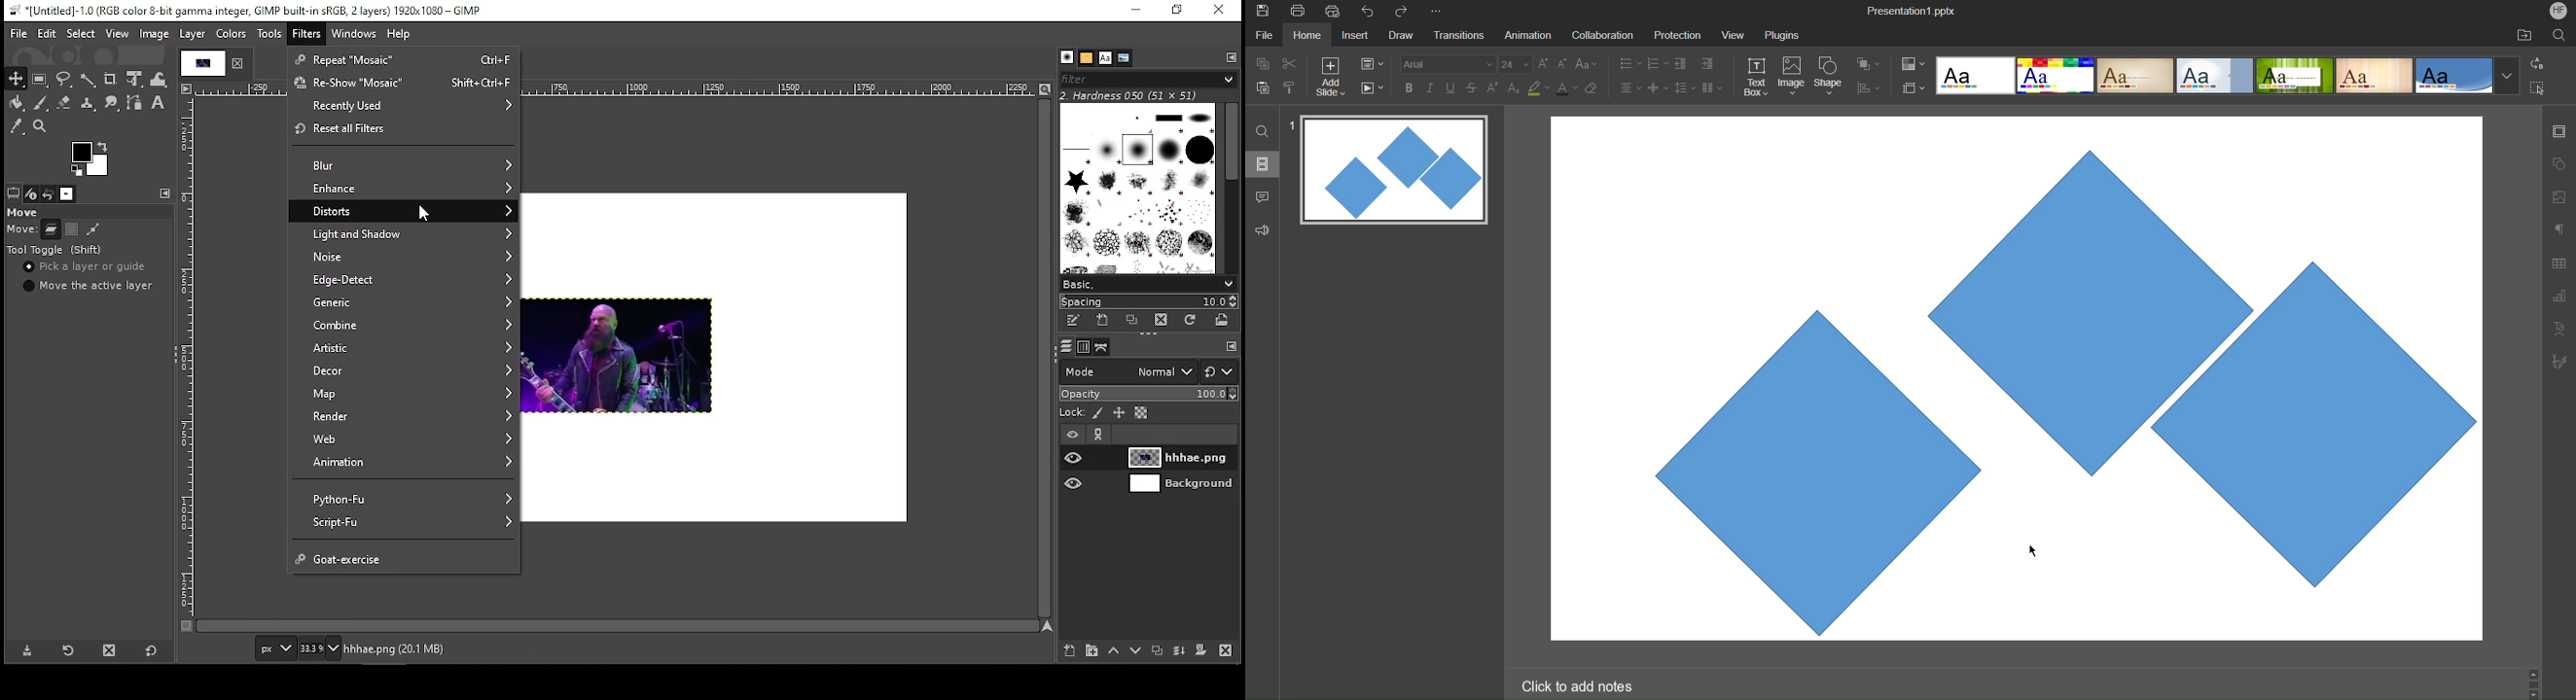 This screenshot has height=700, width=2576. Describe the element at coordinates (1684, 89) in the screenshot. I see `Line Spacing` at that location.